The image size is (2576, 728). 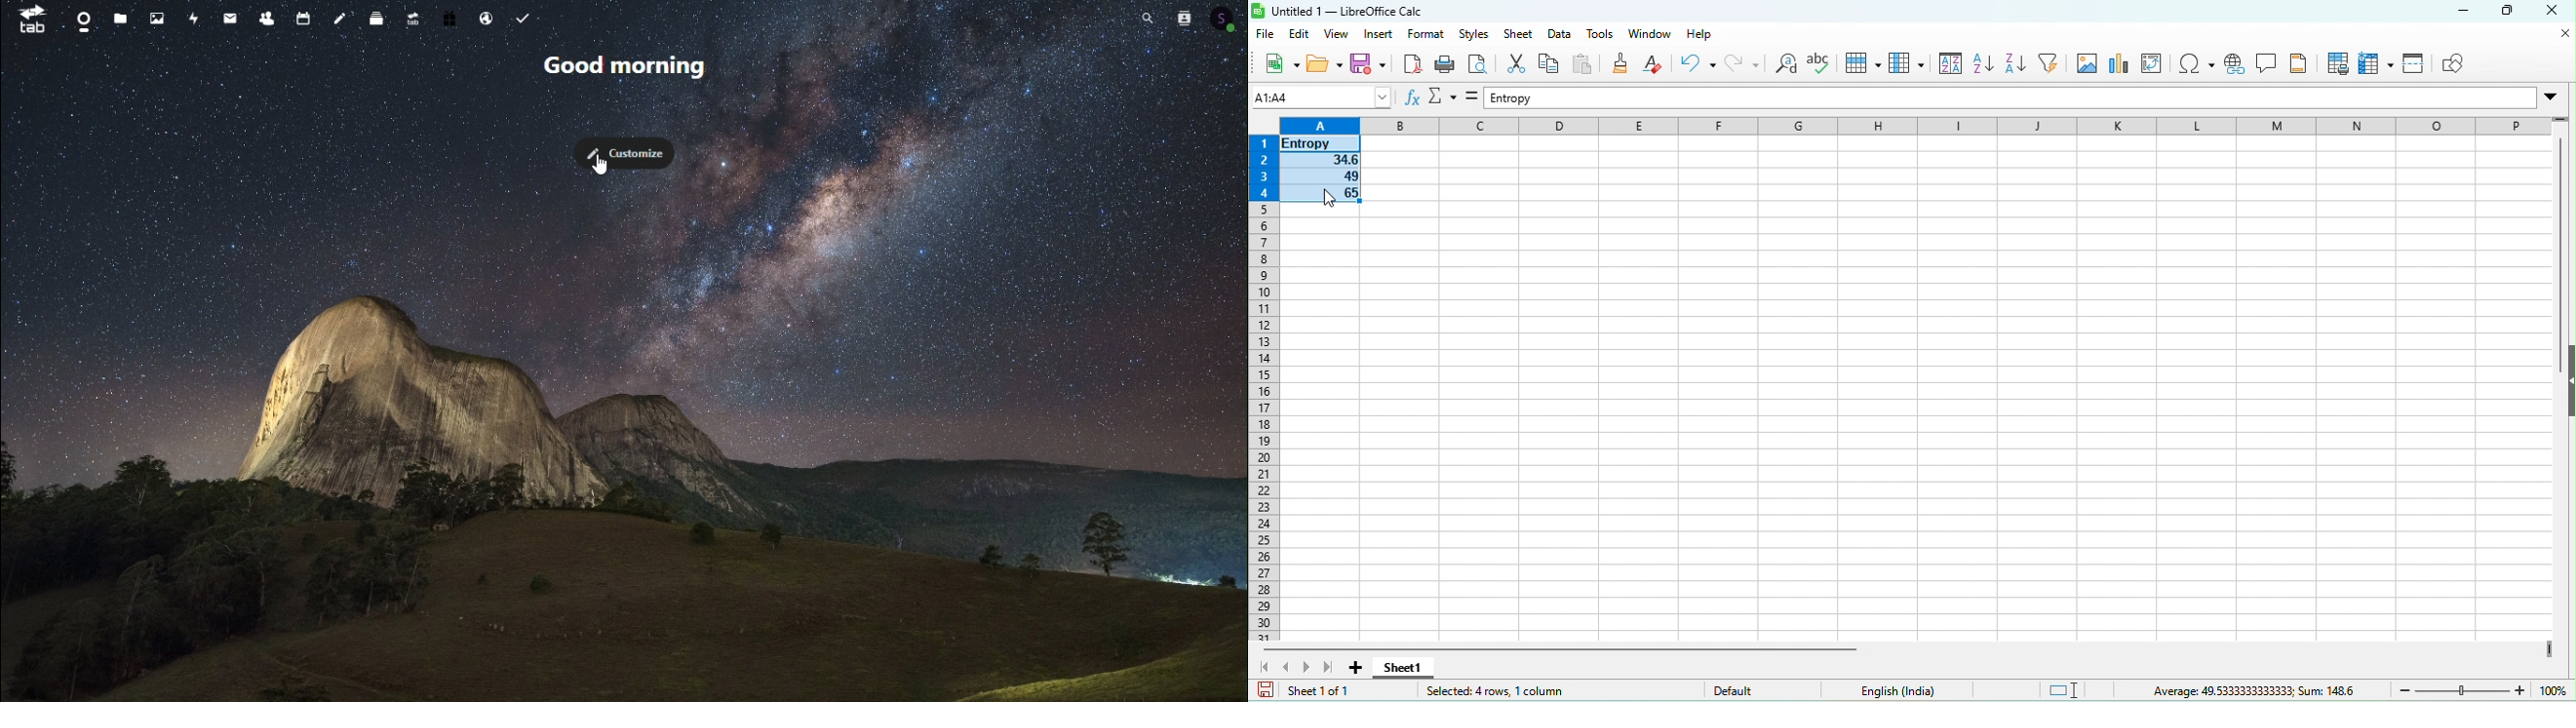 I want to click on paste, so click(x=1583, y=66).